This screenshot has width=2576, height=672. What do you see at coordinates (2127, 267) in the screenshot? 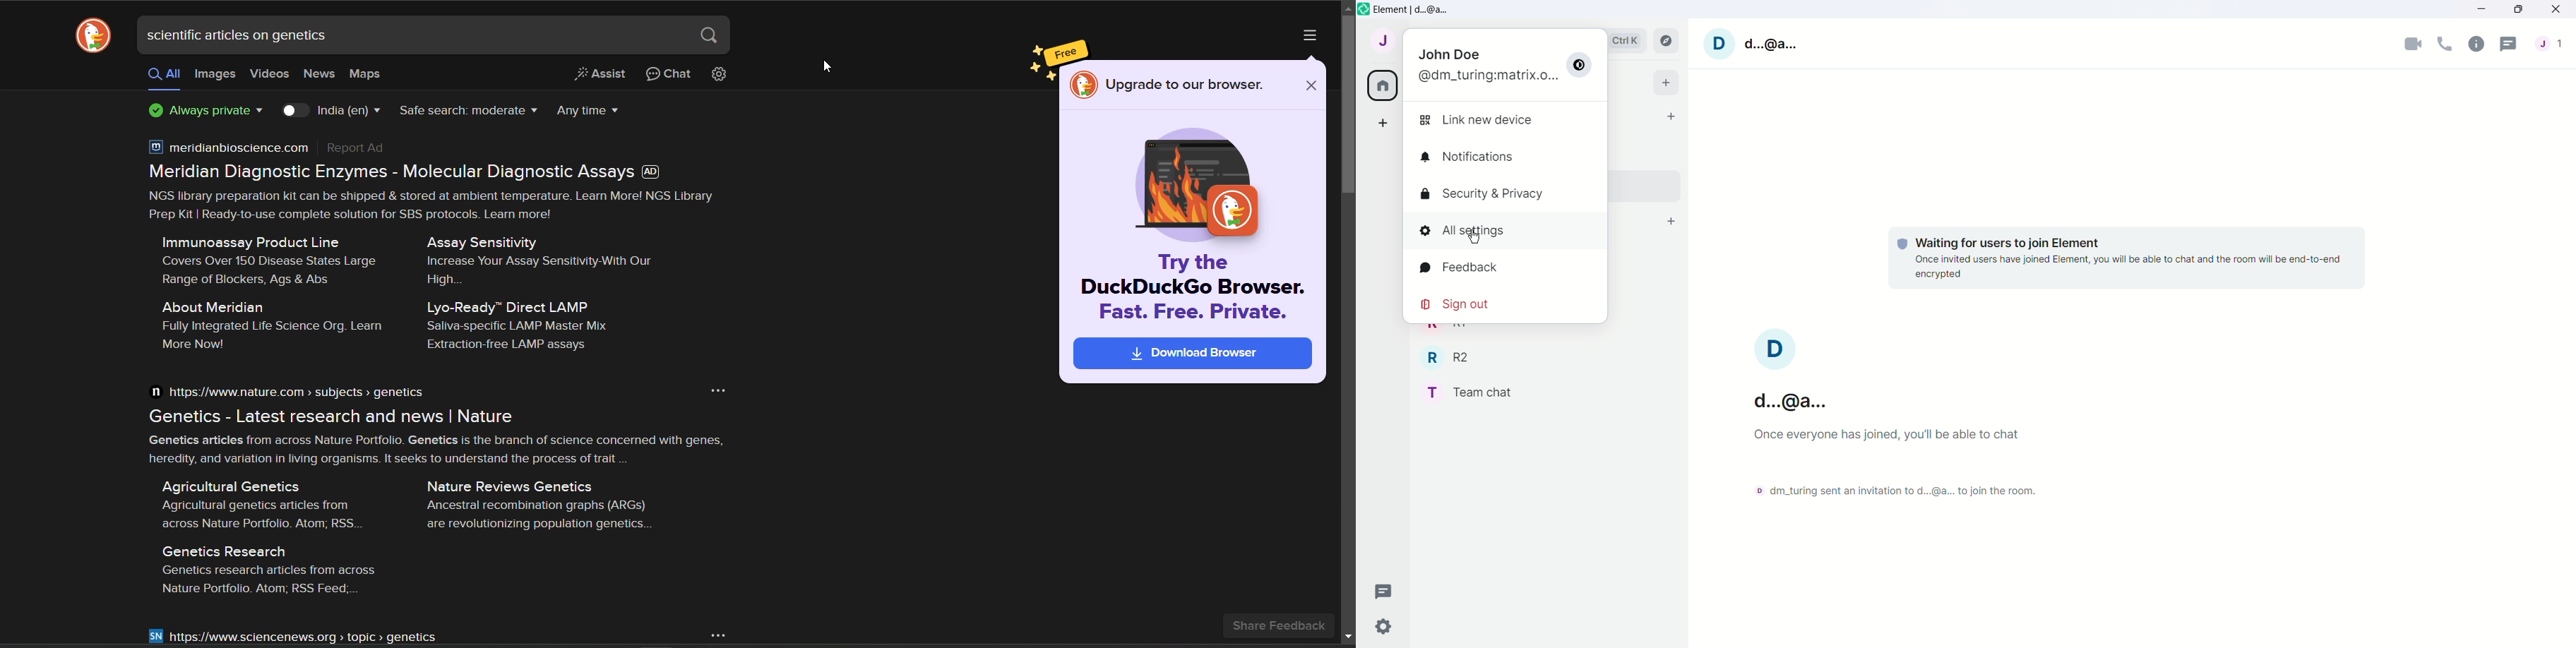
I see `Once invited users have joined Element, you will be able to chat and the room will be end-to-end encrypted` at bounding box center [2127, 267].